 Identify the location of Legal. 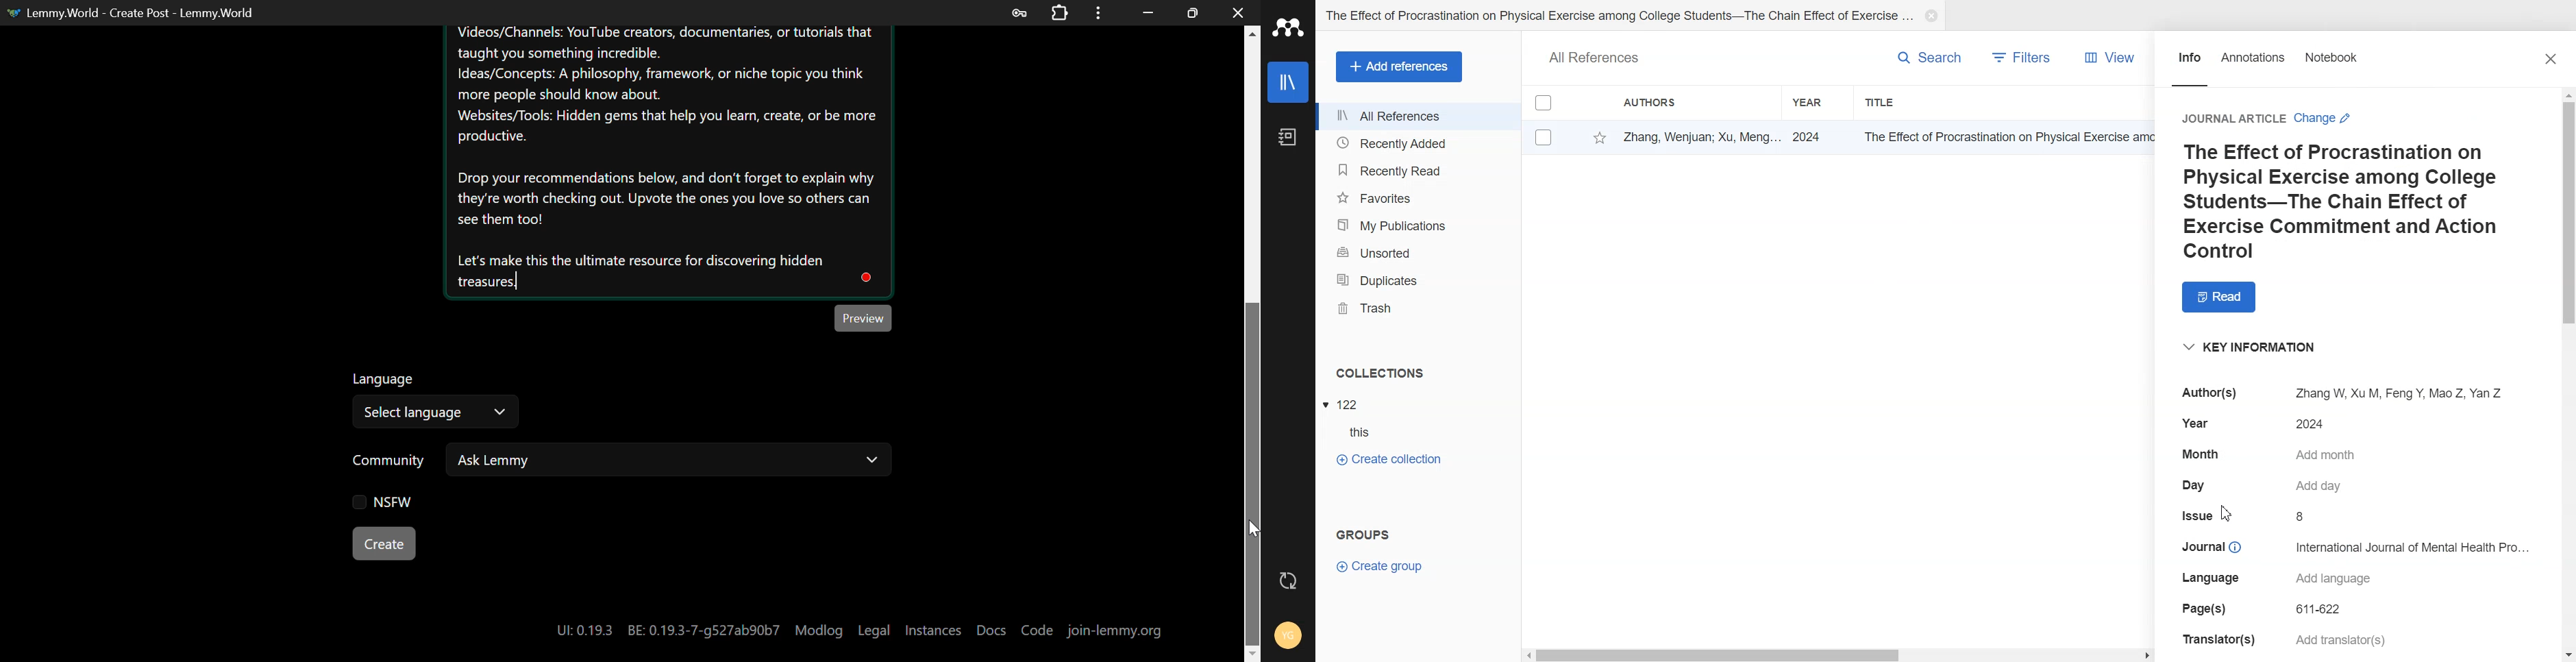
(874, 630).